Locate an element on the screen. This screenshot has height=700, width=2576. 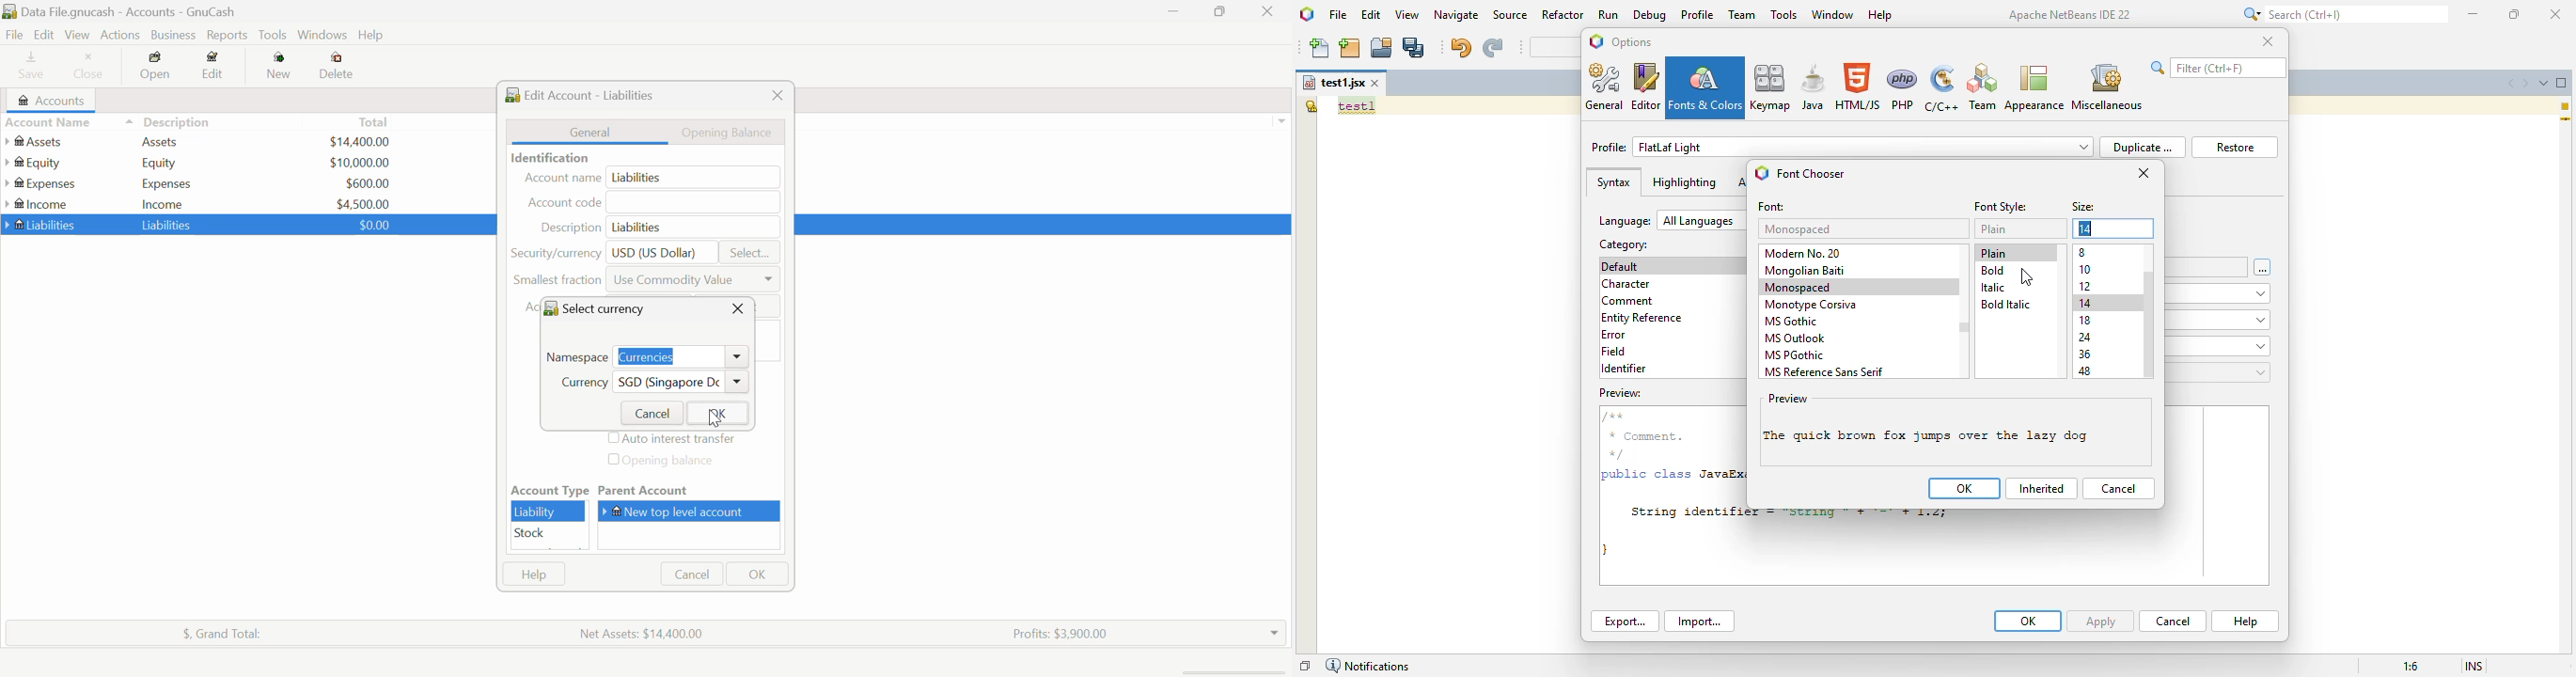
Minimize is located at coordinates (1222, 13).